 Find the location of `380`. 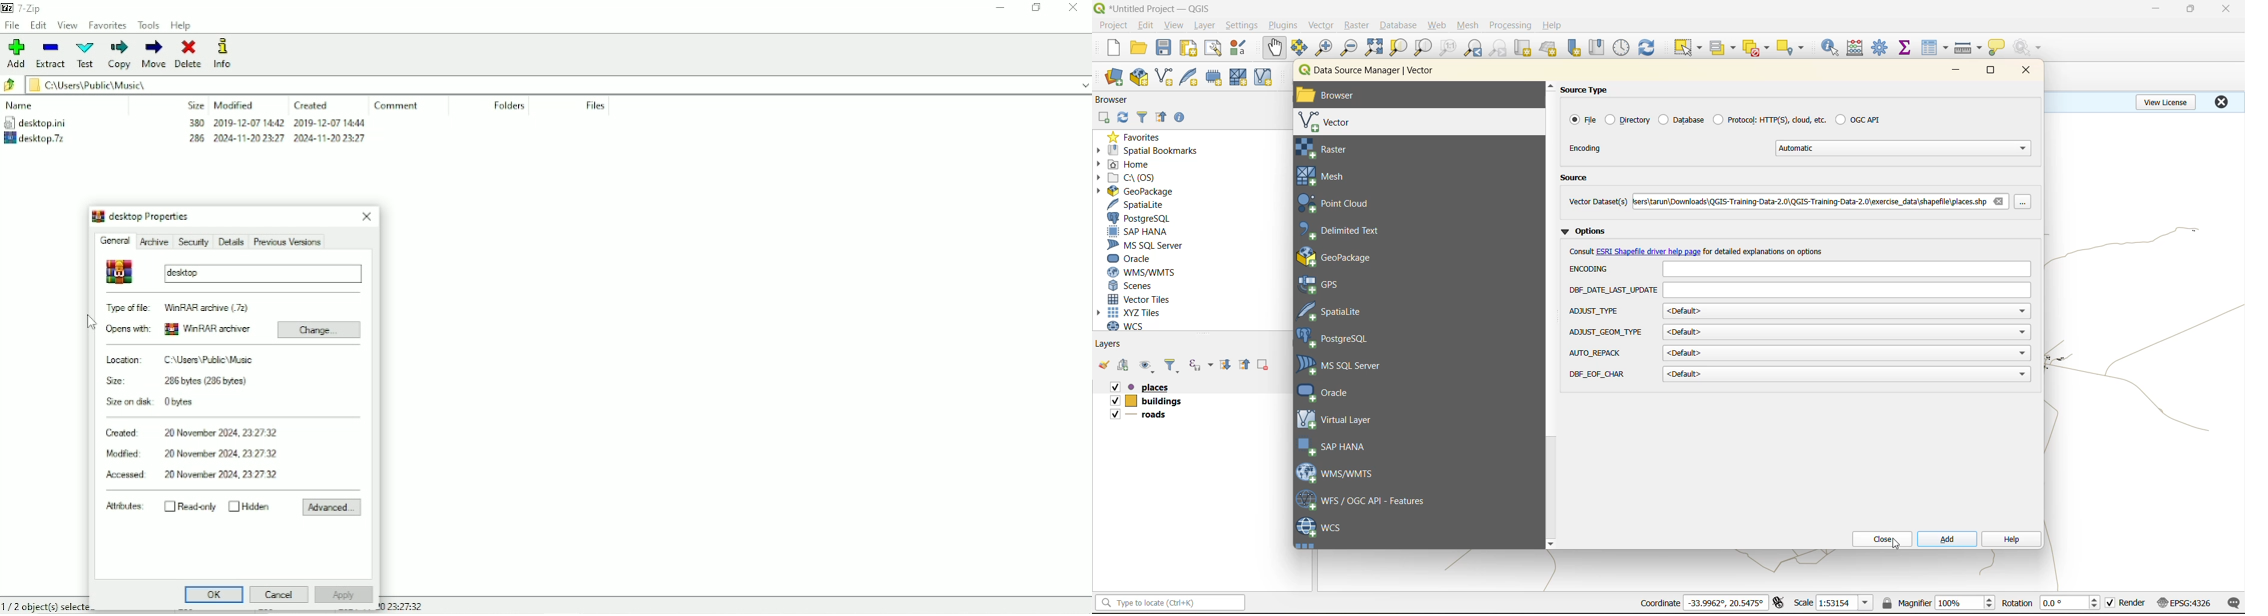

380 is located at coordinates (195, 122).